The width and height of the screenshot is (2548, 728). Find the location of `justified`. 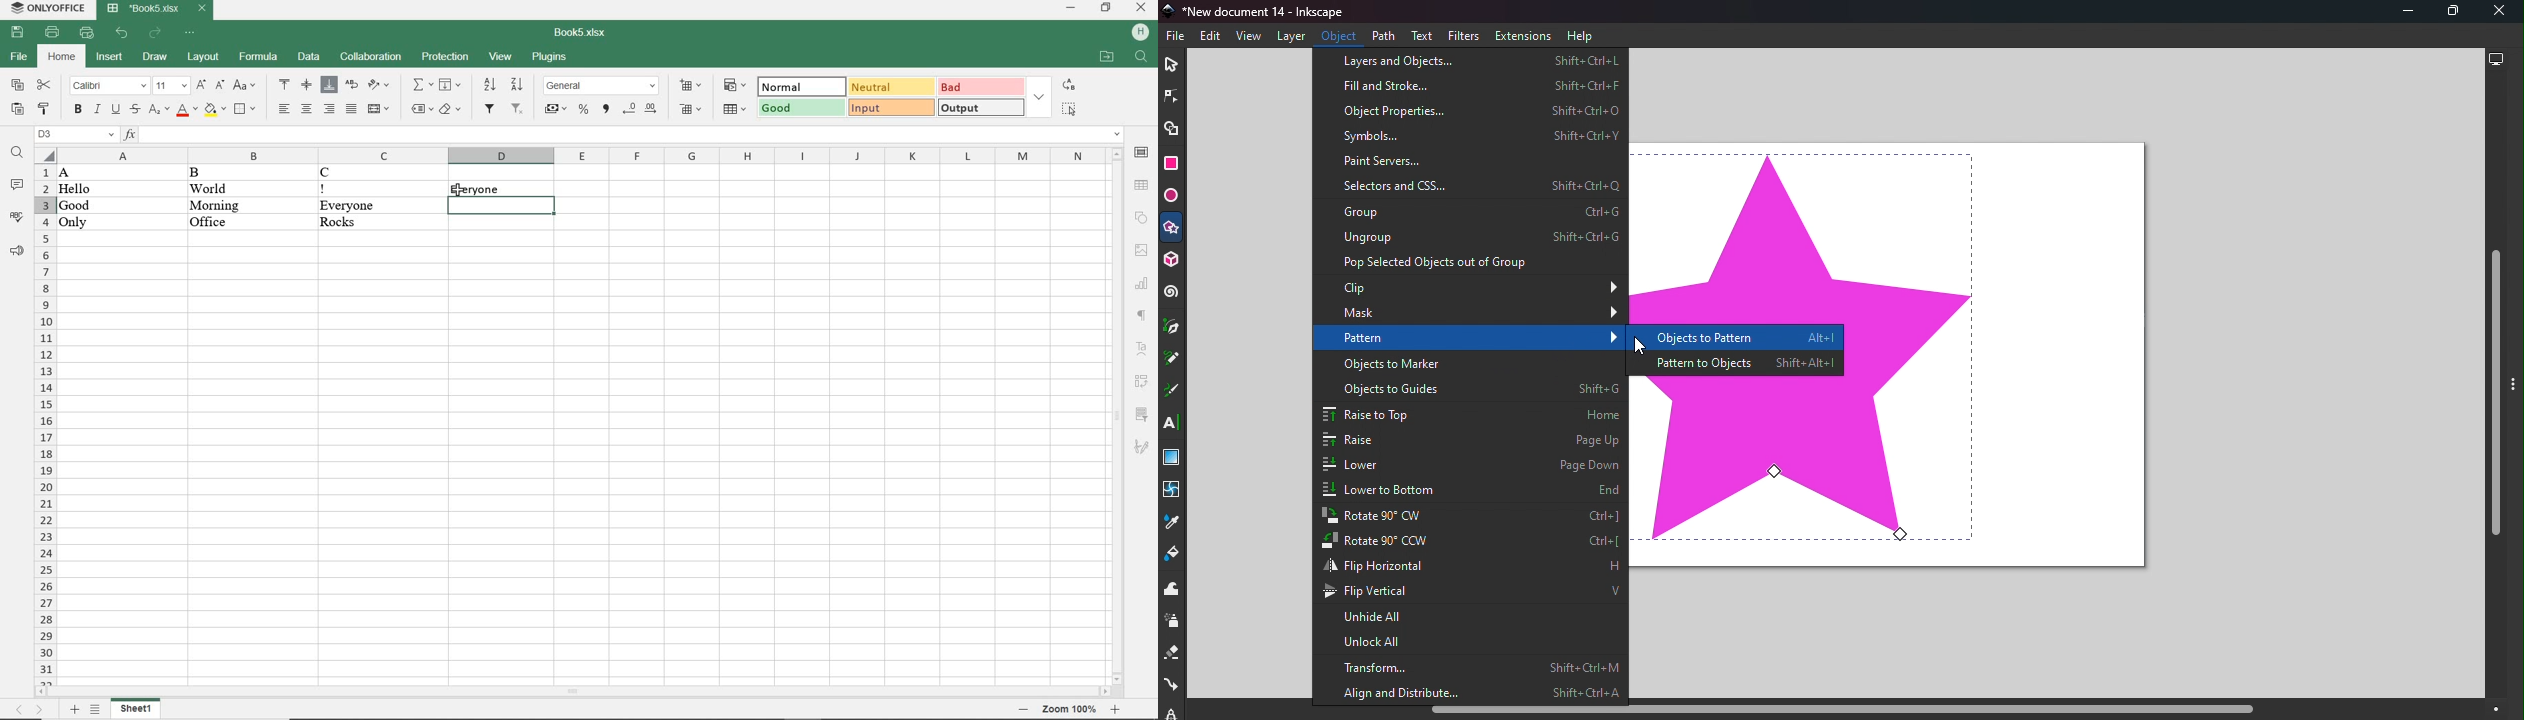

justified is located at coordinates (351, 109).